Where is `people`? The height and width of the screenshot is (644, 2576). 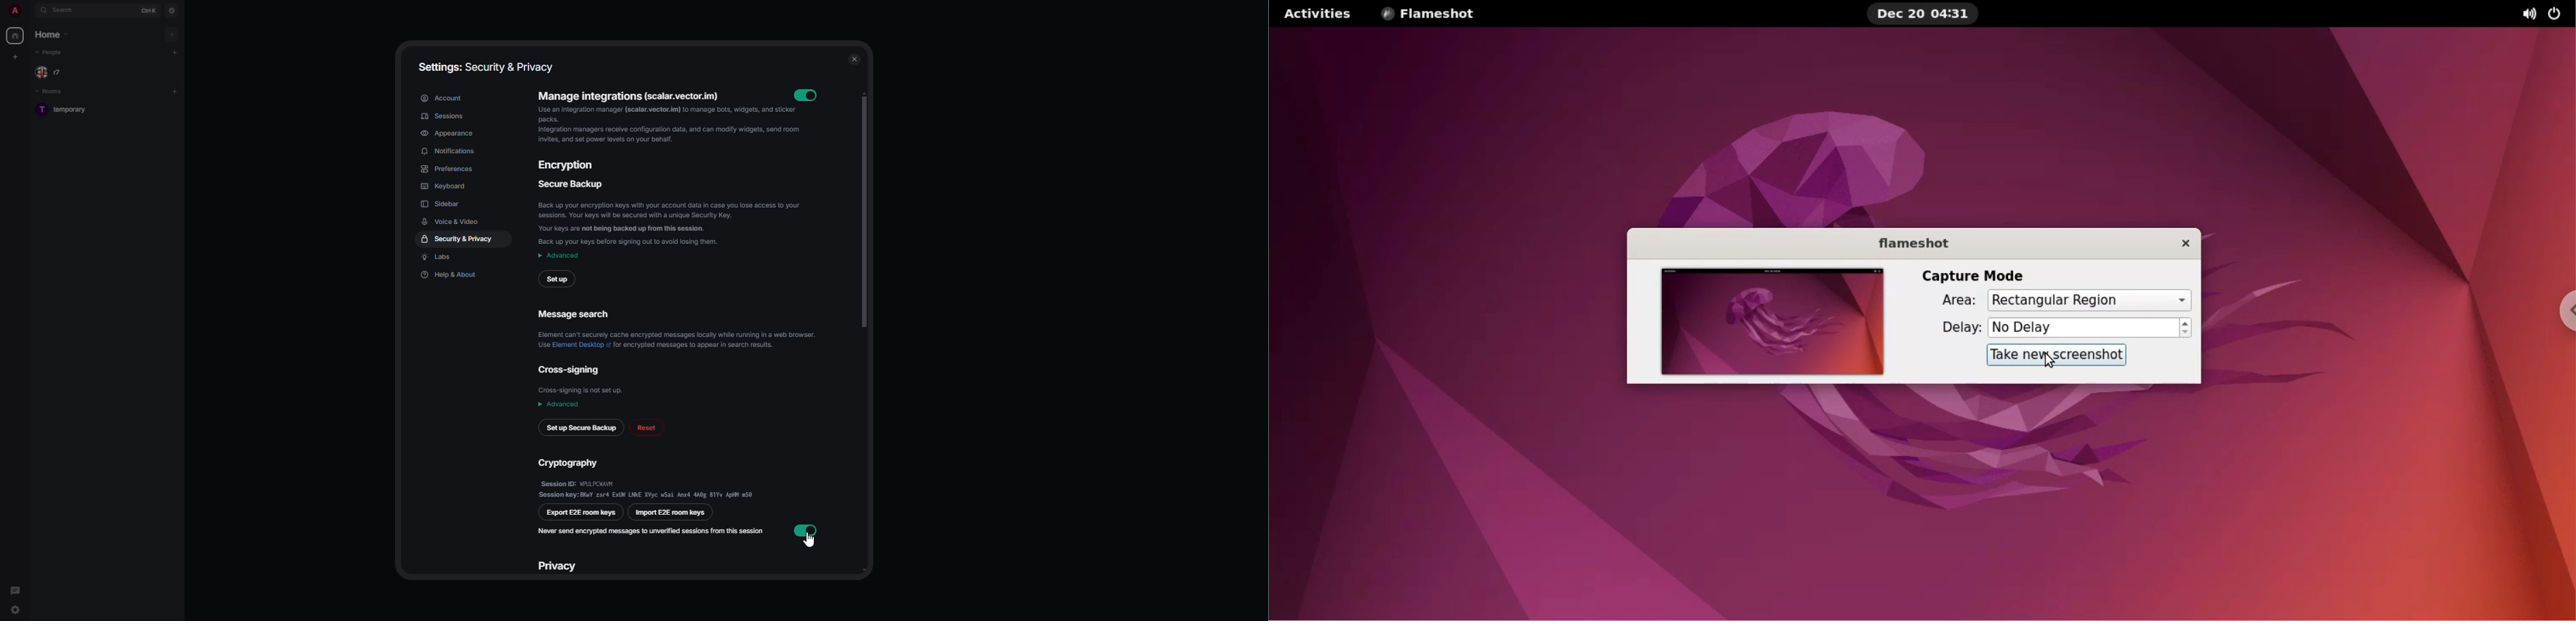
people is located at coordinates (52, 72).